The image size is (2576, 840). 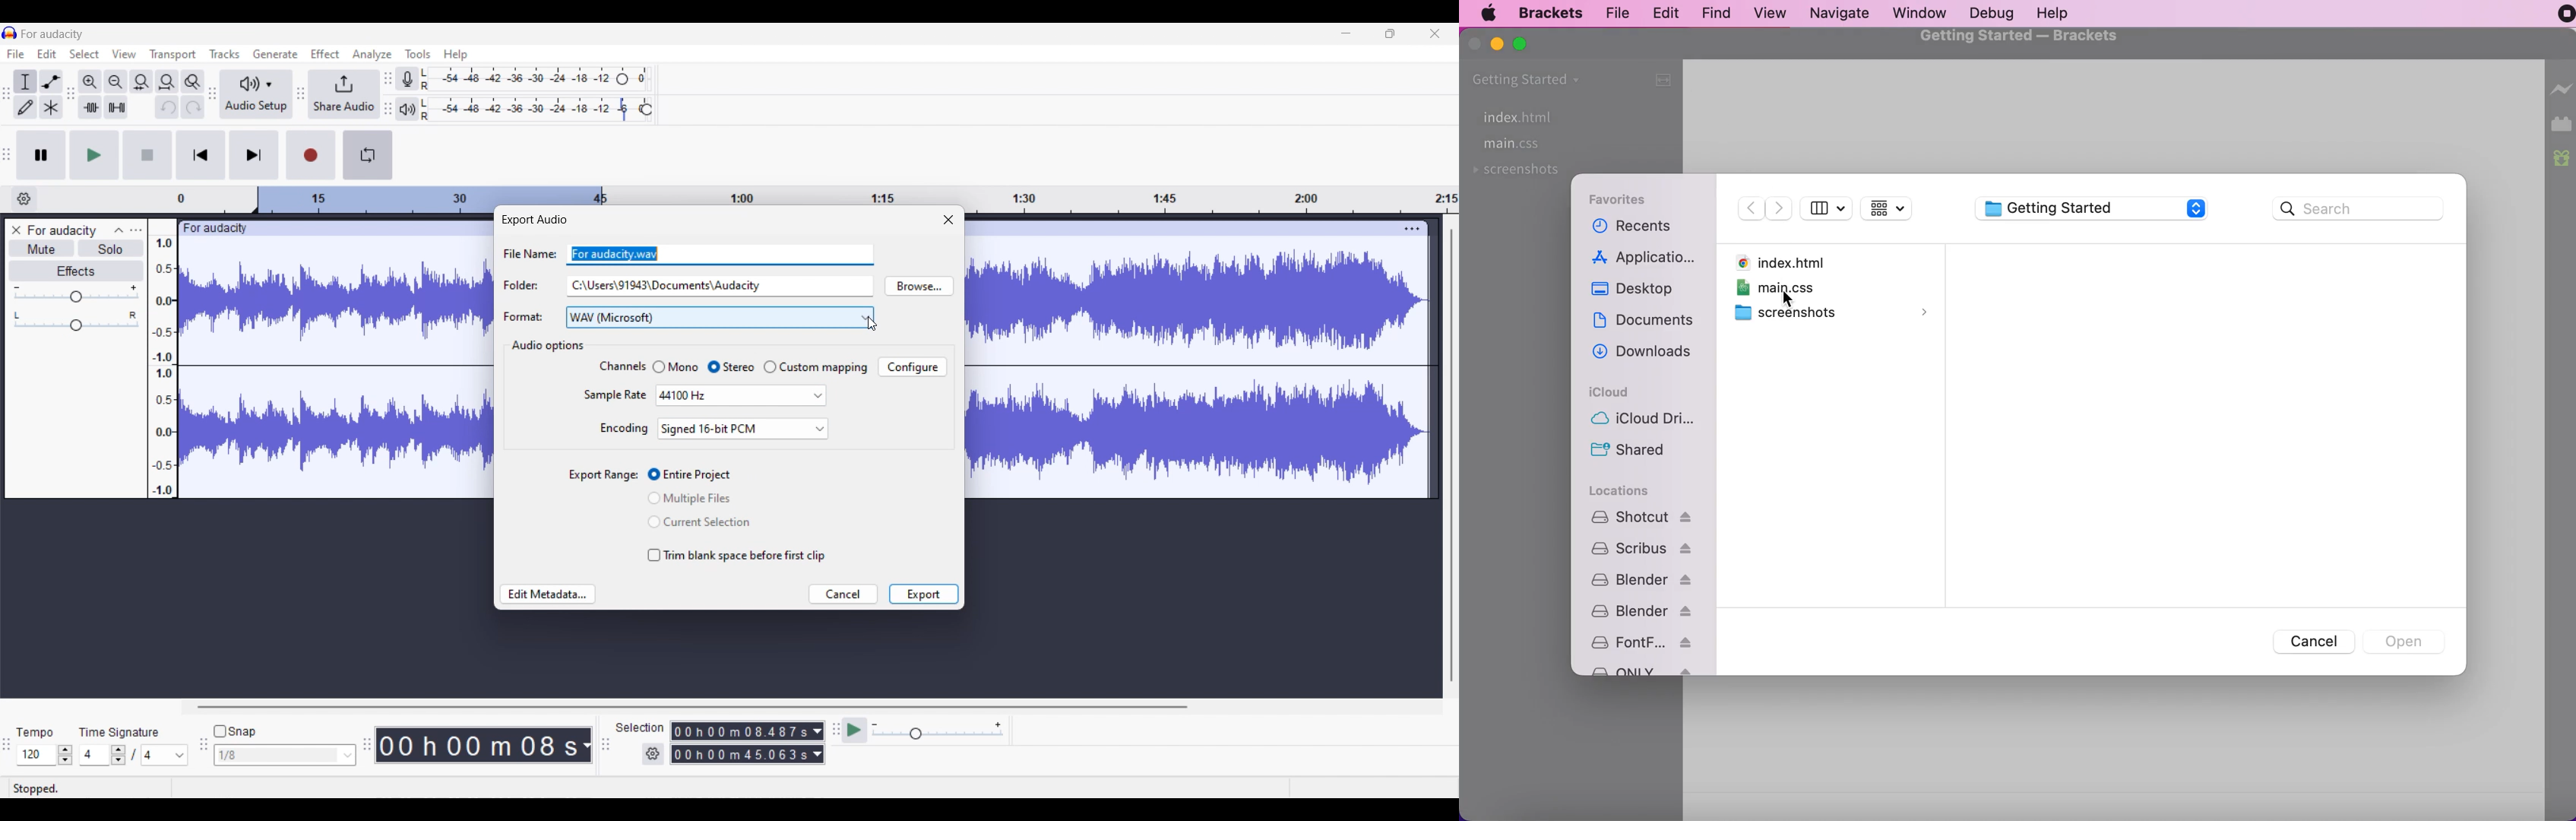 What do you see at coordinates (546, 346) in the screenshot?
I see `Section title` at bounding box center [546, 346].